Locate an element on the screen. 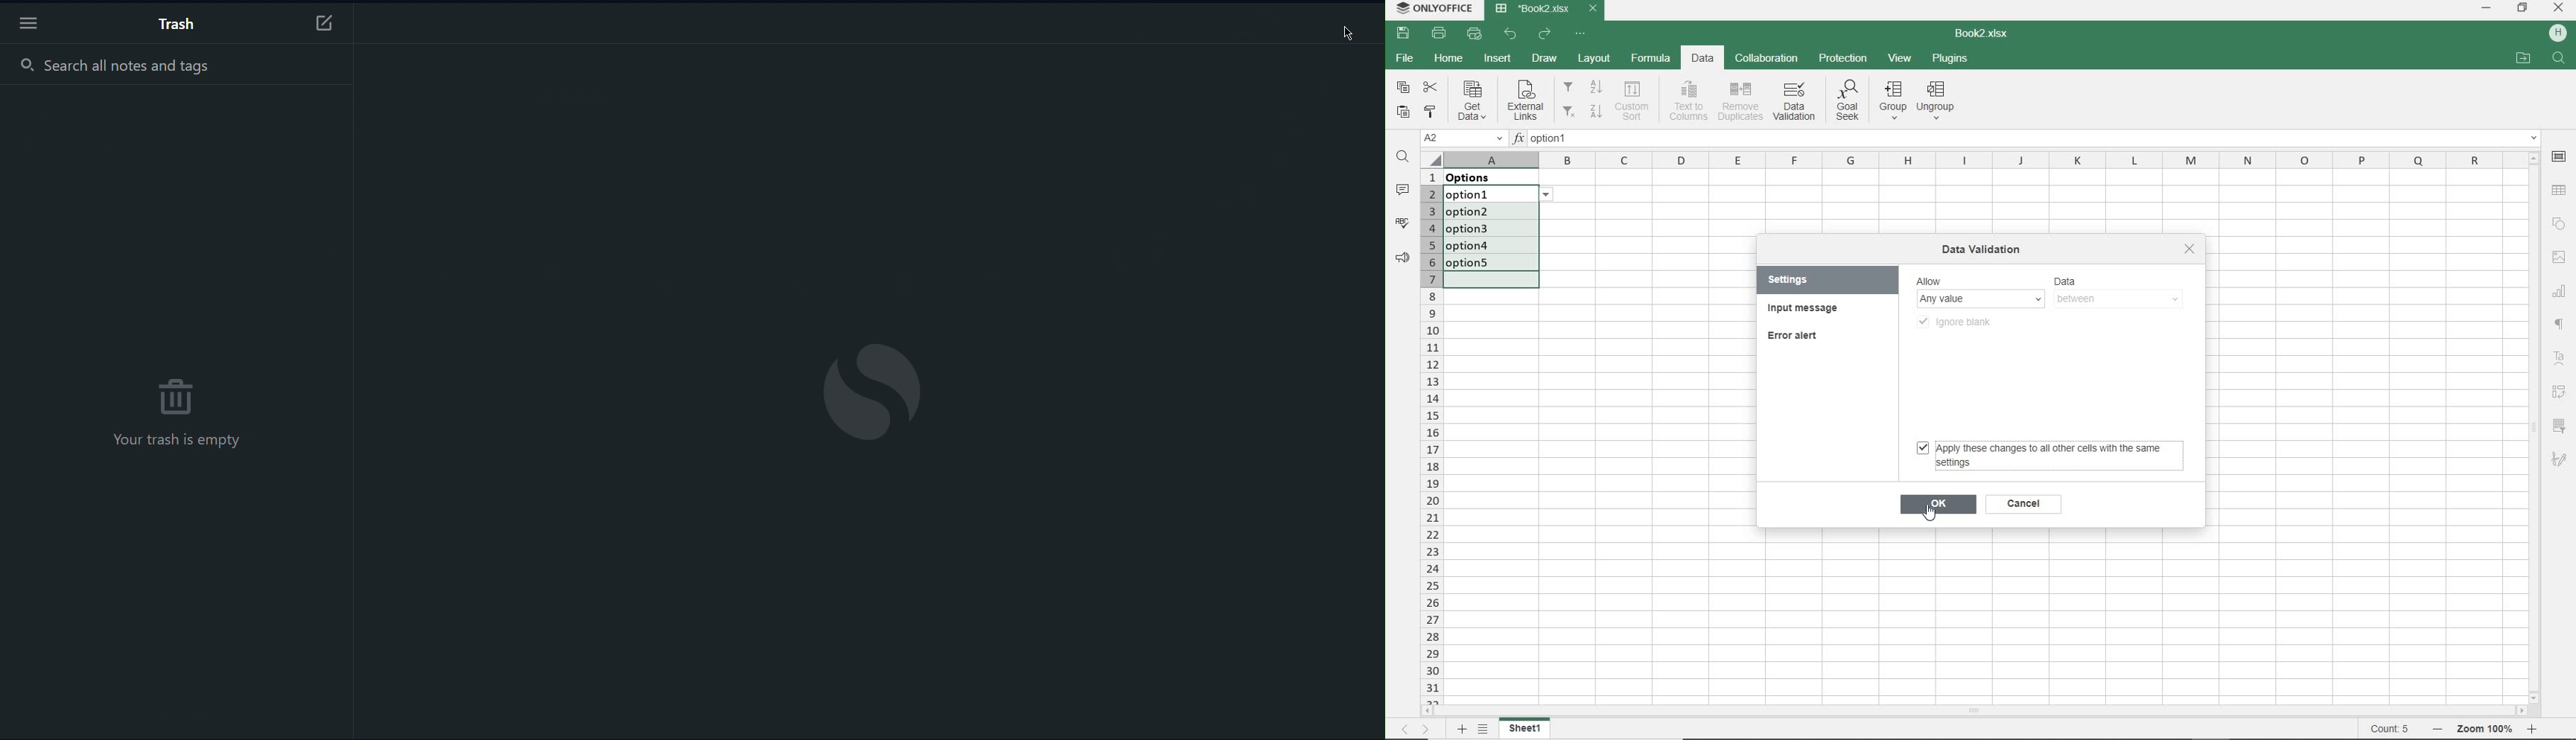 Image resolution: width=2576 pixels, height=756 pixels. SCROLLBAR is located at coordinates (1974, 710).